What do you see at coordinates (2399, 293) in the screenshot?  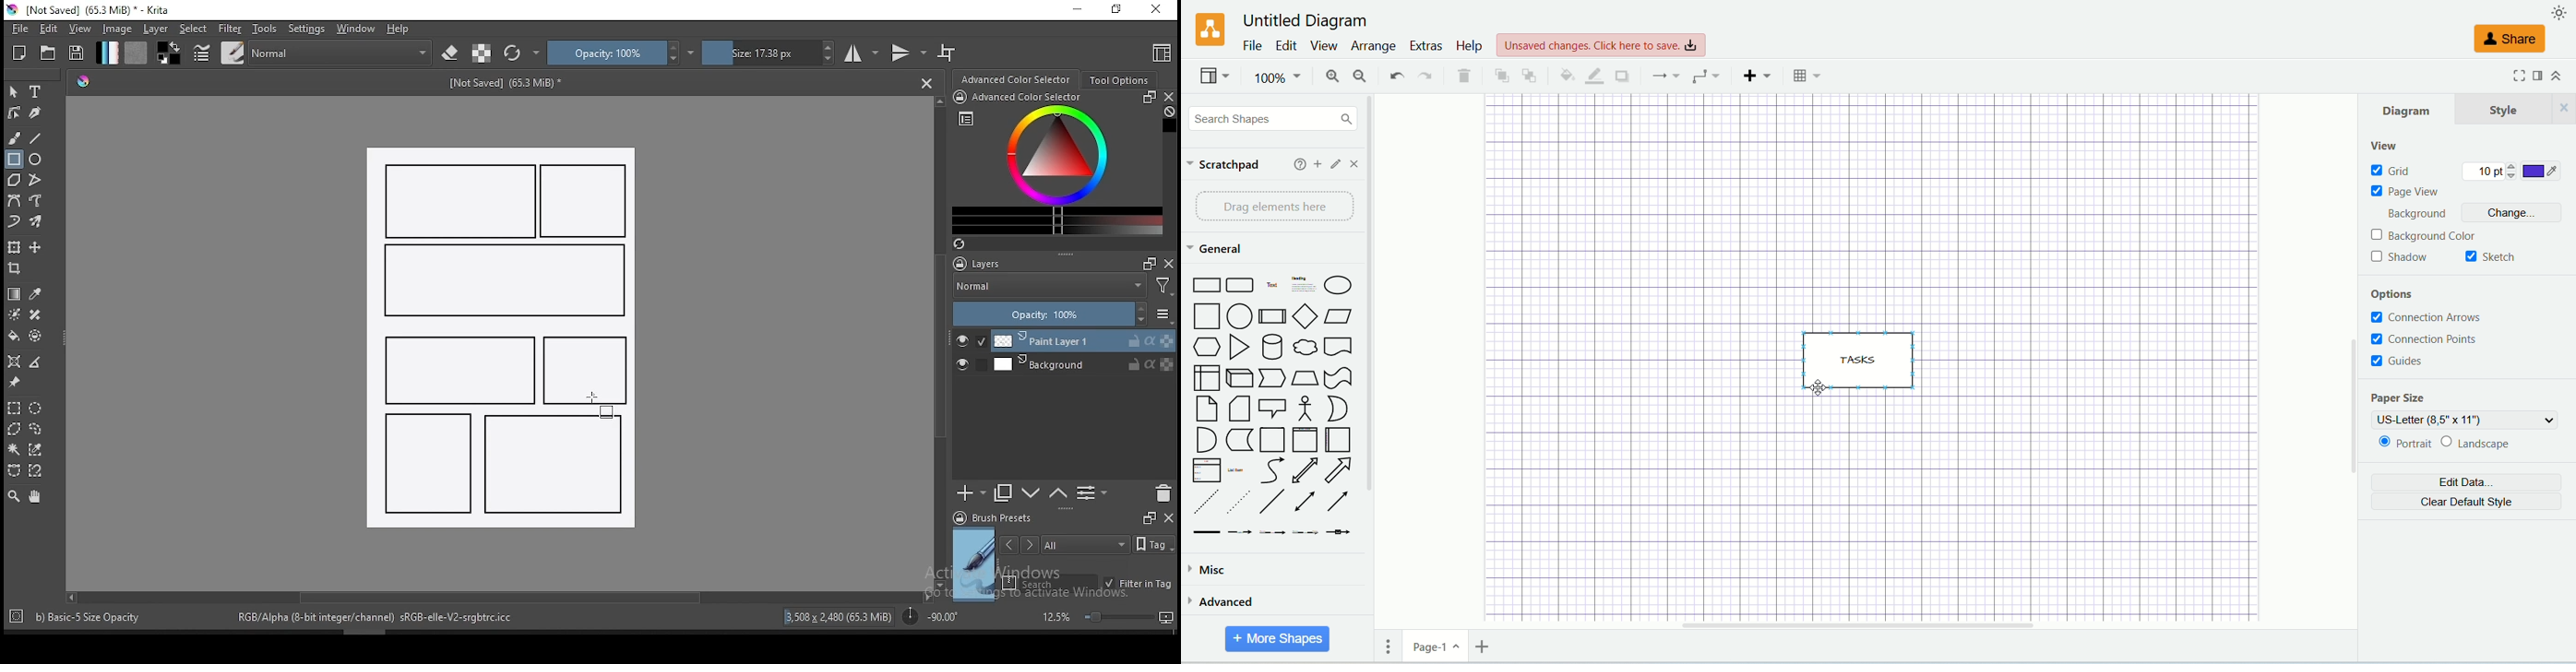 I see `options` at bounding box center [2399, 293].